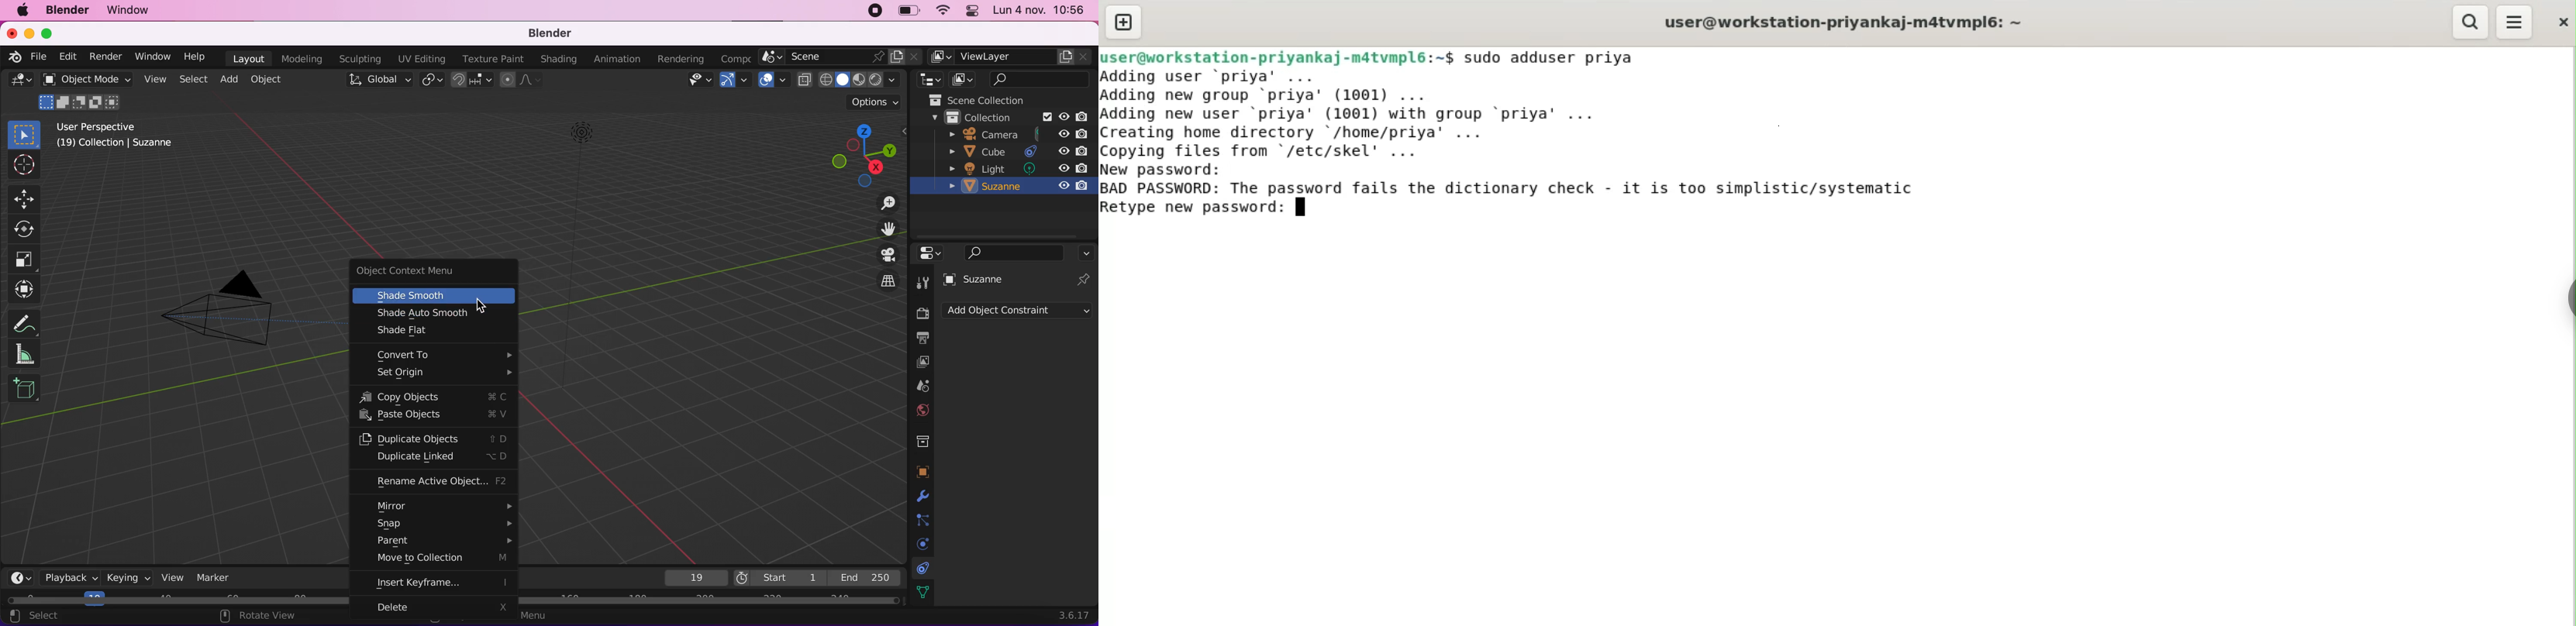 This screenshot has width=2576, height=644. Describe the element at coordinates (378, 80) in the screenshot. I see `transformation orientation` at that location.